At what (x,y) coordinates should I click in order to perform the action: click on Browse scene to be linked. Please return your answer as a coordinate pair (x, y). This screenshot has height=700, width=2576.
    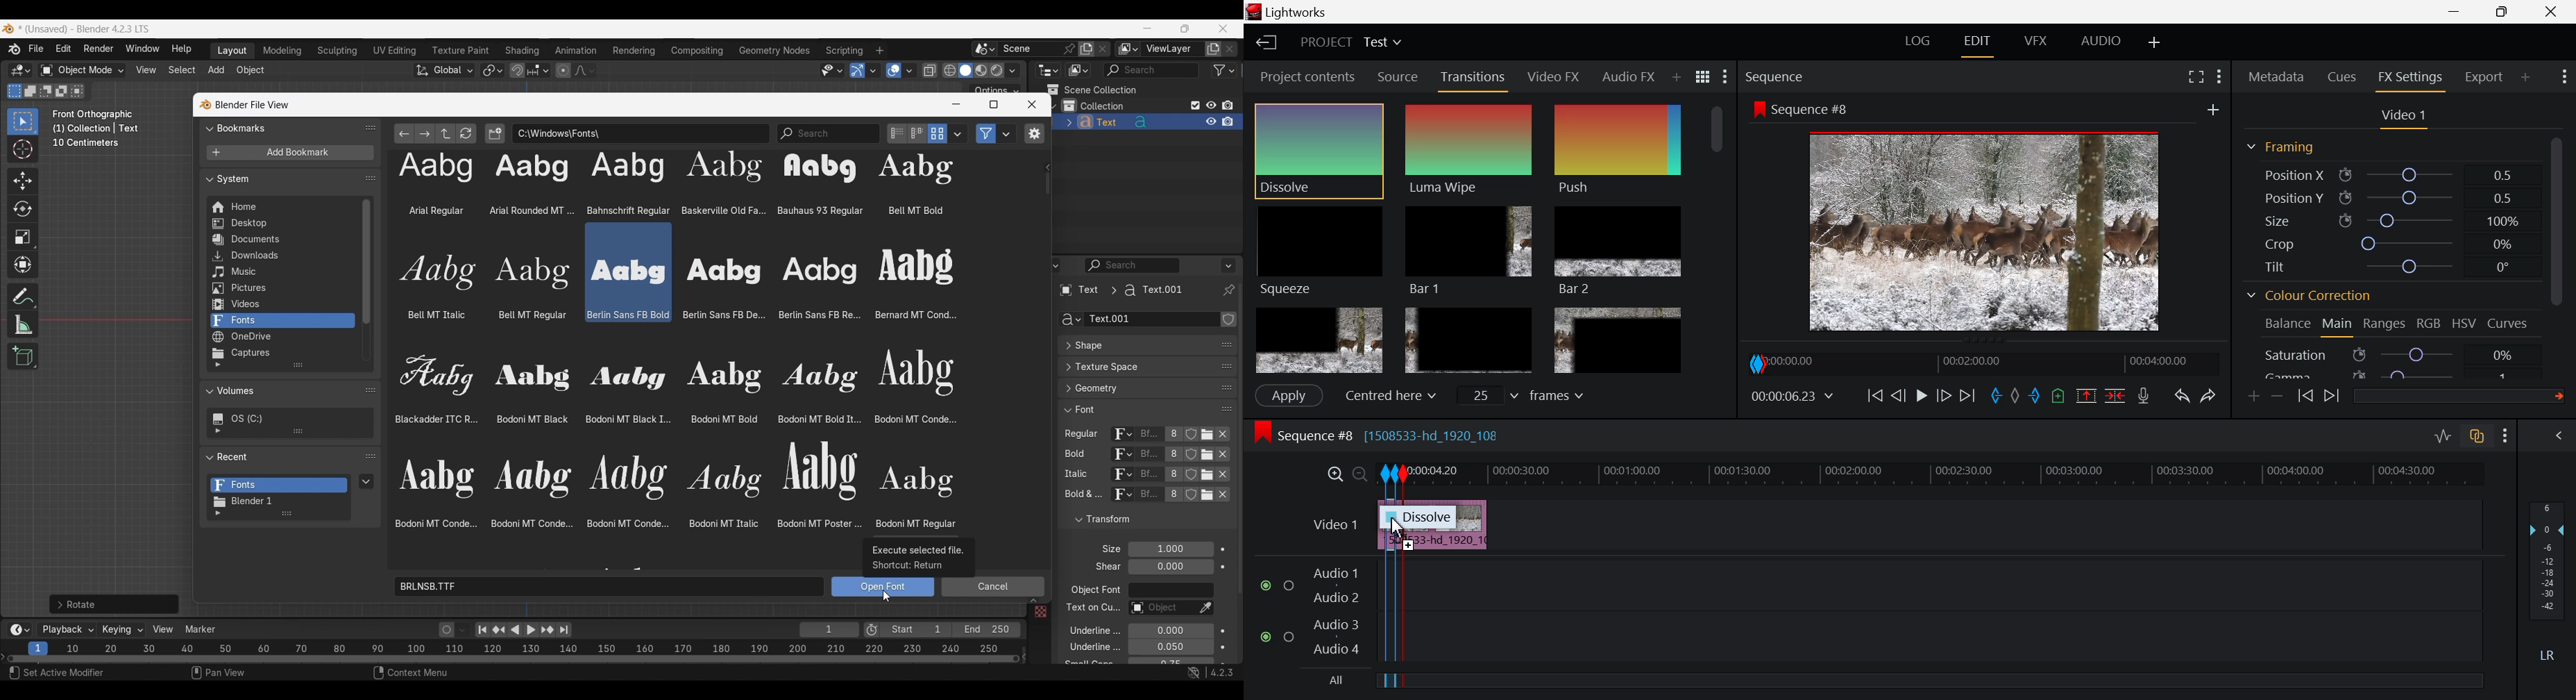
    Looking at the image, I should click on (985, 49).